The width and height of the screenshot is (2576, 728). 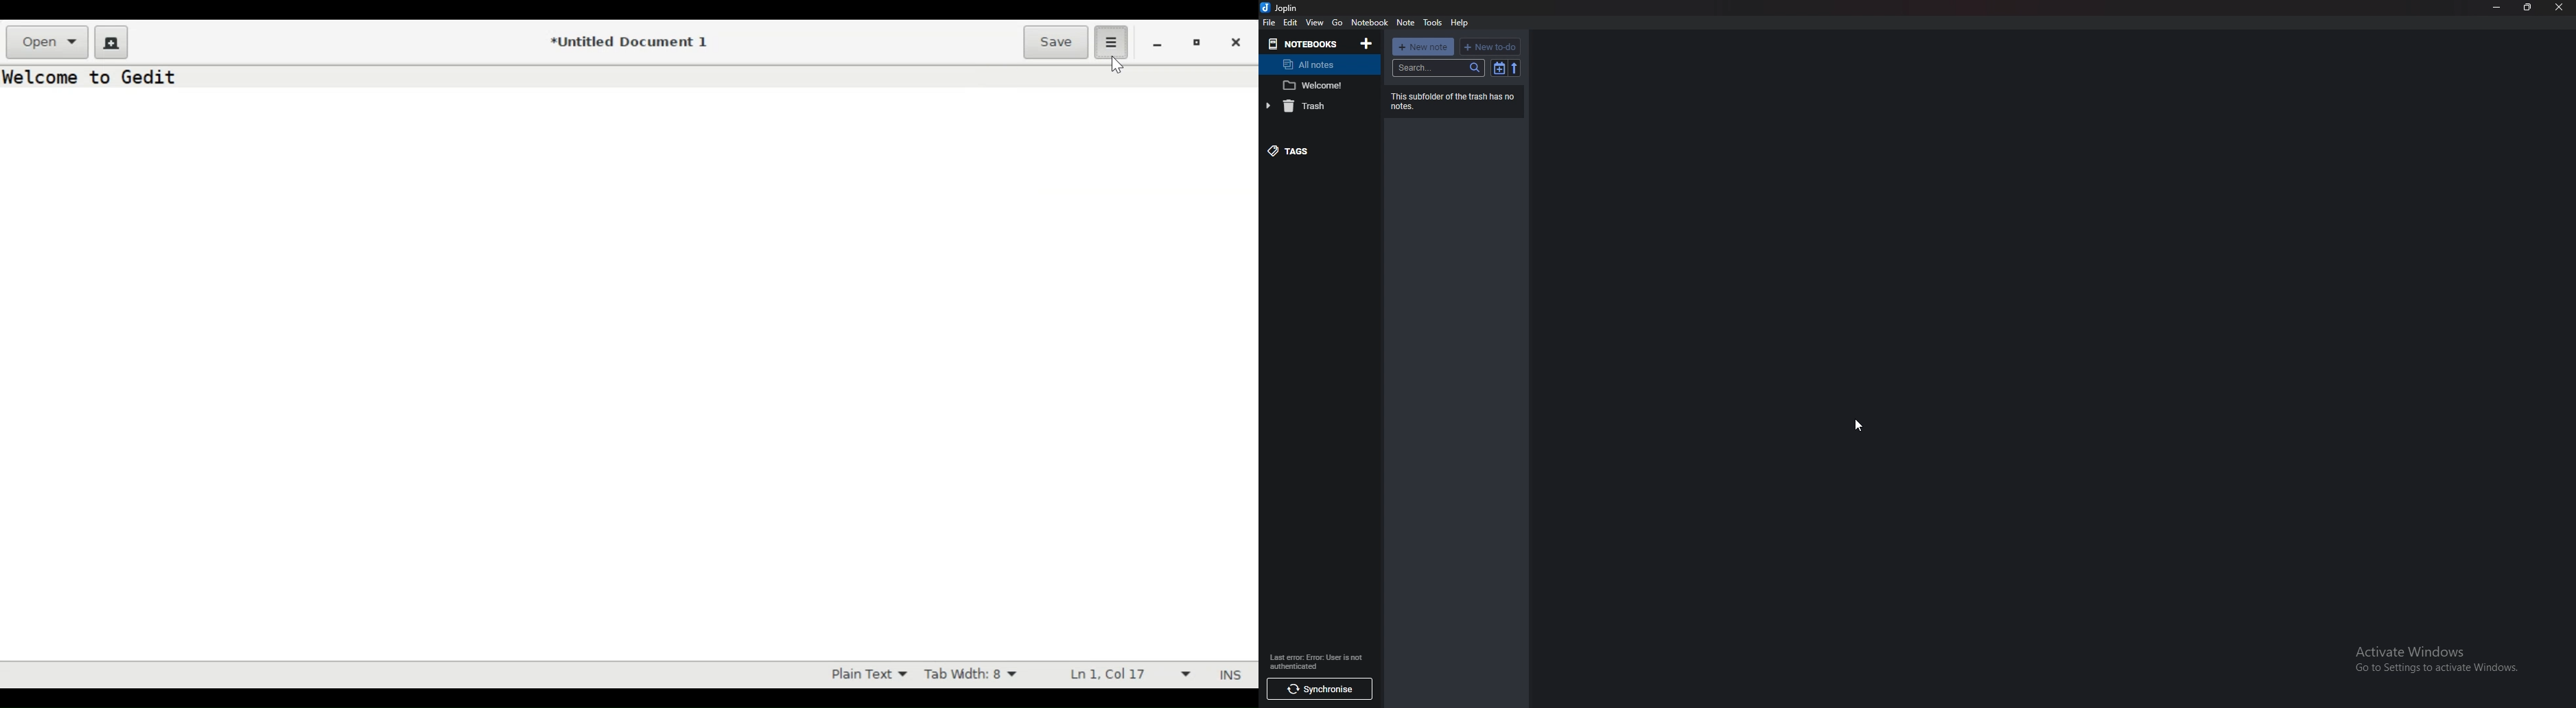 What do you see at coordinates (1304, 44) in the screenshot?
I see `Notebooks` at bounding box center [1304, 44].